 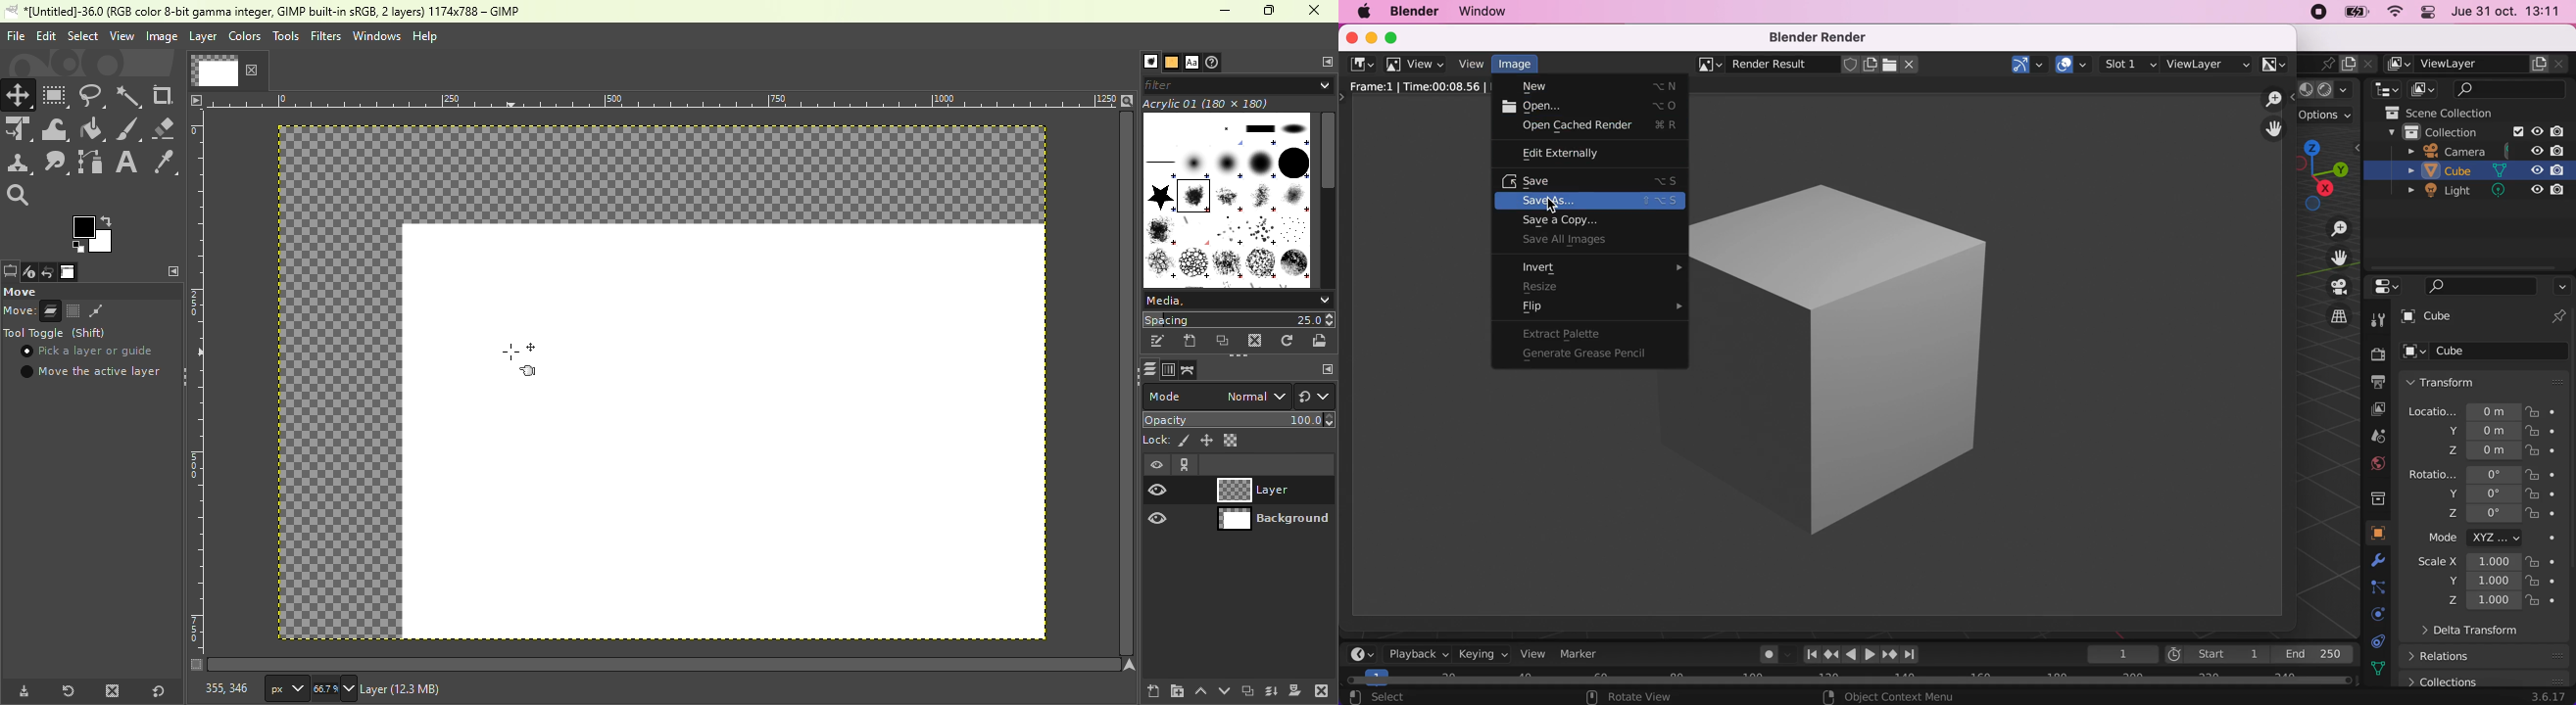 I want to click on zoom in/out, so click(x=2331, y=229).